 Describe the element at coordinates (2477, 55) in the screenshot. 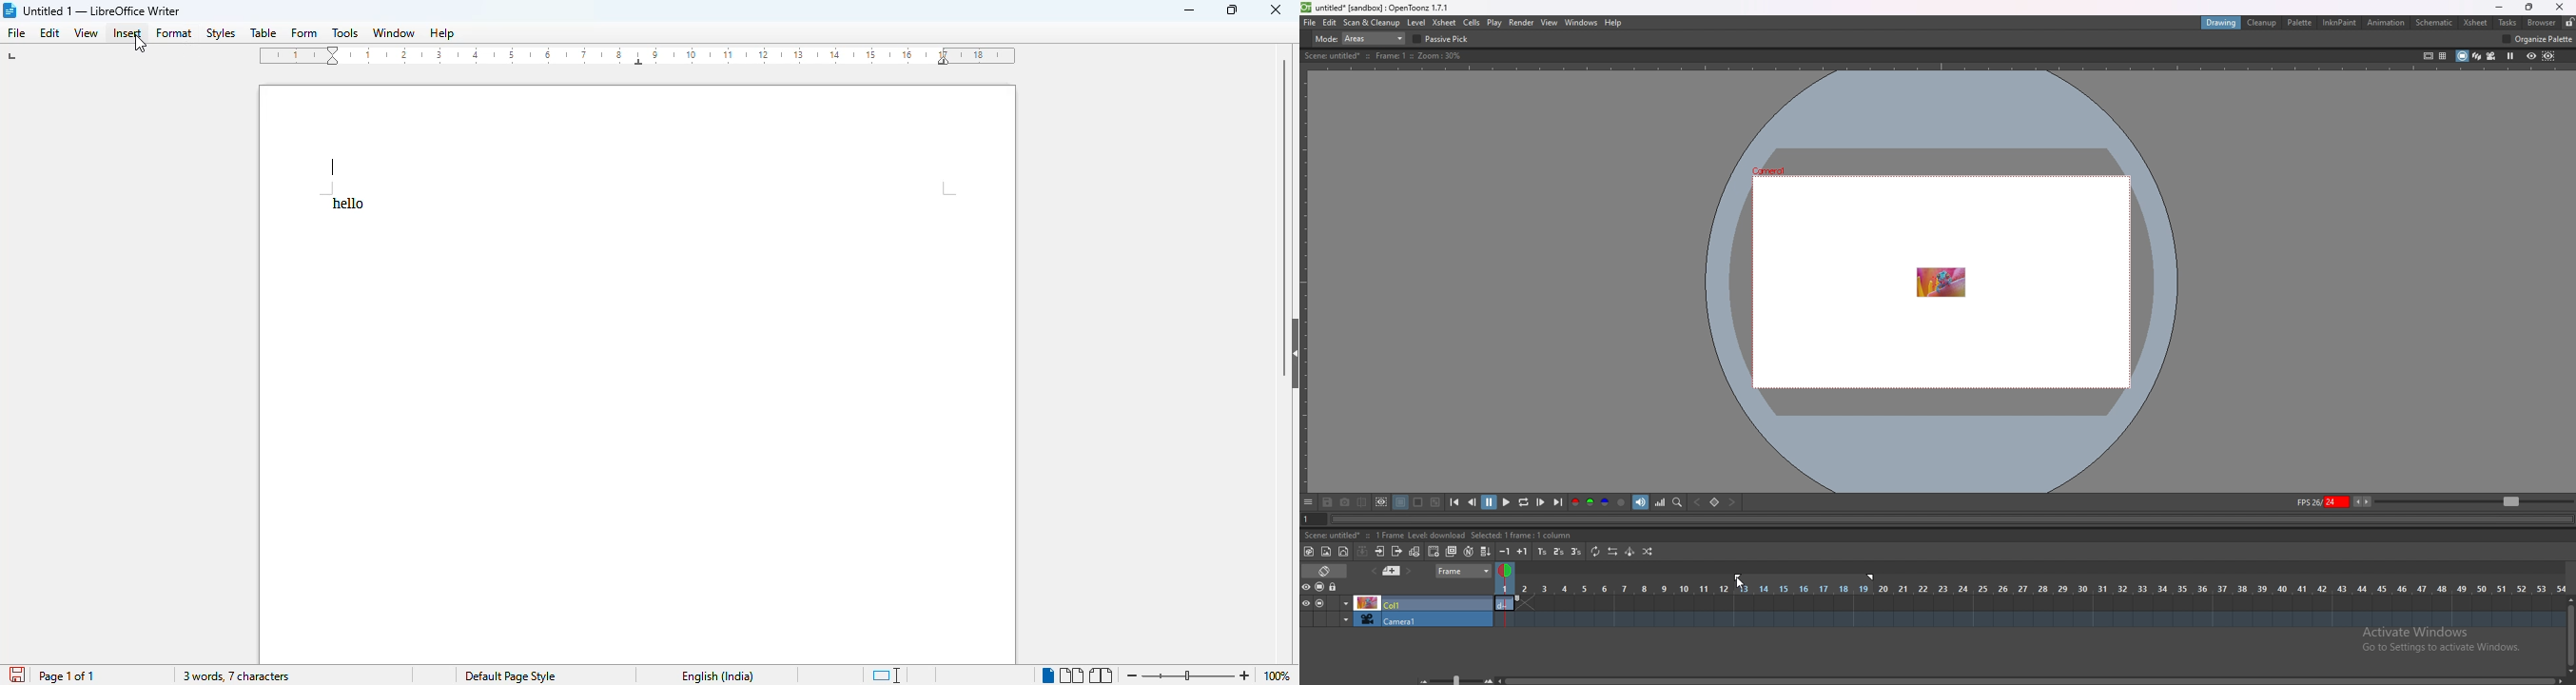

I see `3d` at that location.